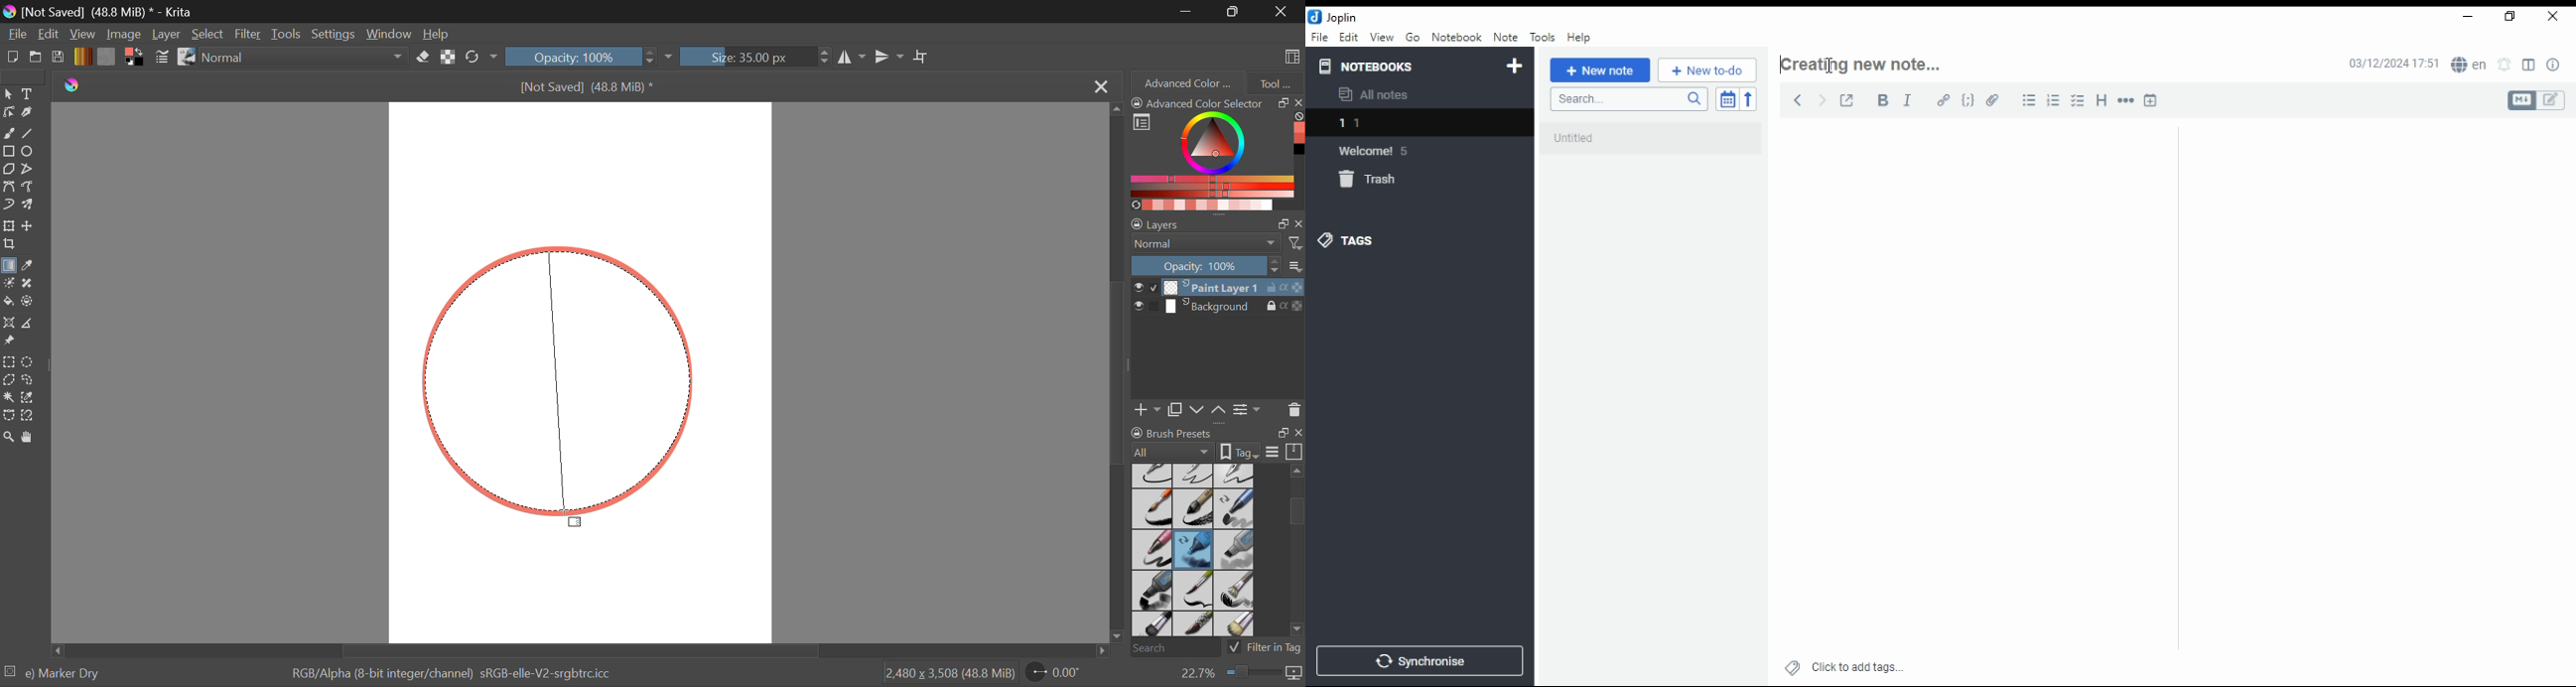  Describe the element at coordinates (1152, 591) in the screenshot. I see `Marker Plain` at that location.